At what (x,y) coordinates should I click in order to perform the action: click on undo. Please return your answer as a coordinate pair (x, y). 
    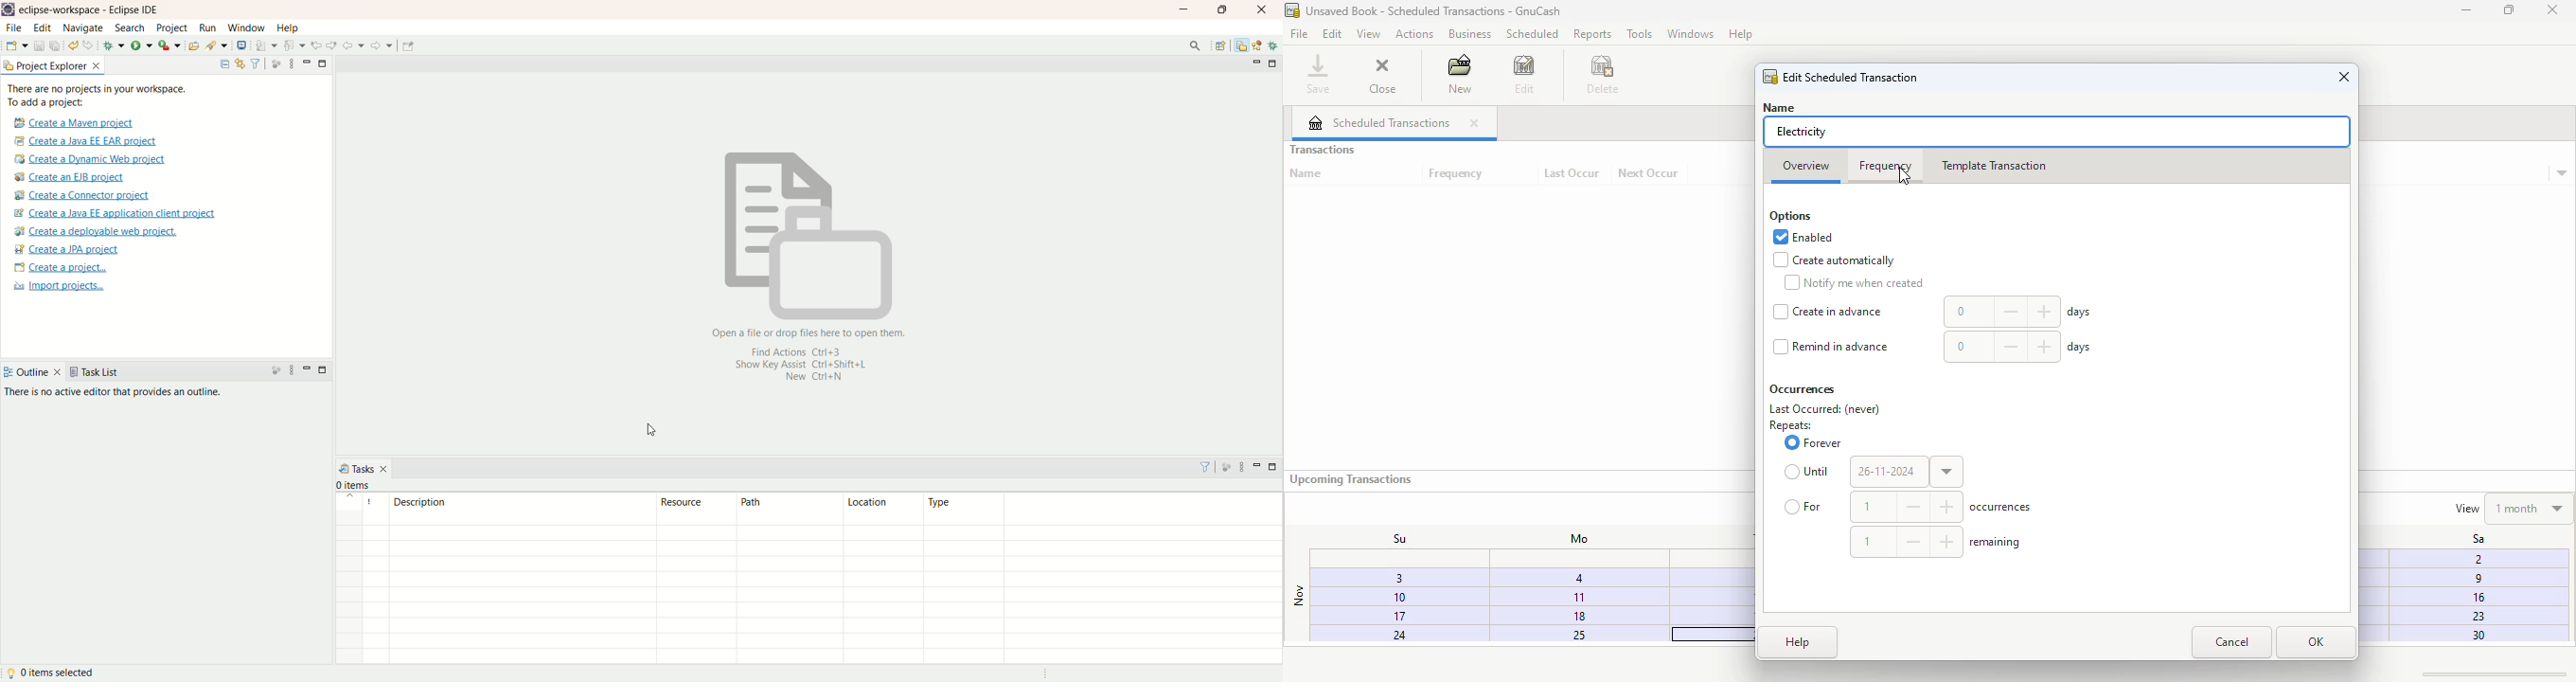
    Looking at the image, I should click on (73, 44).